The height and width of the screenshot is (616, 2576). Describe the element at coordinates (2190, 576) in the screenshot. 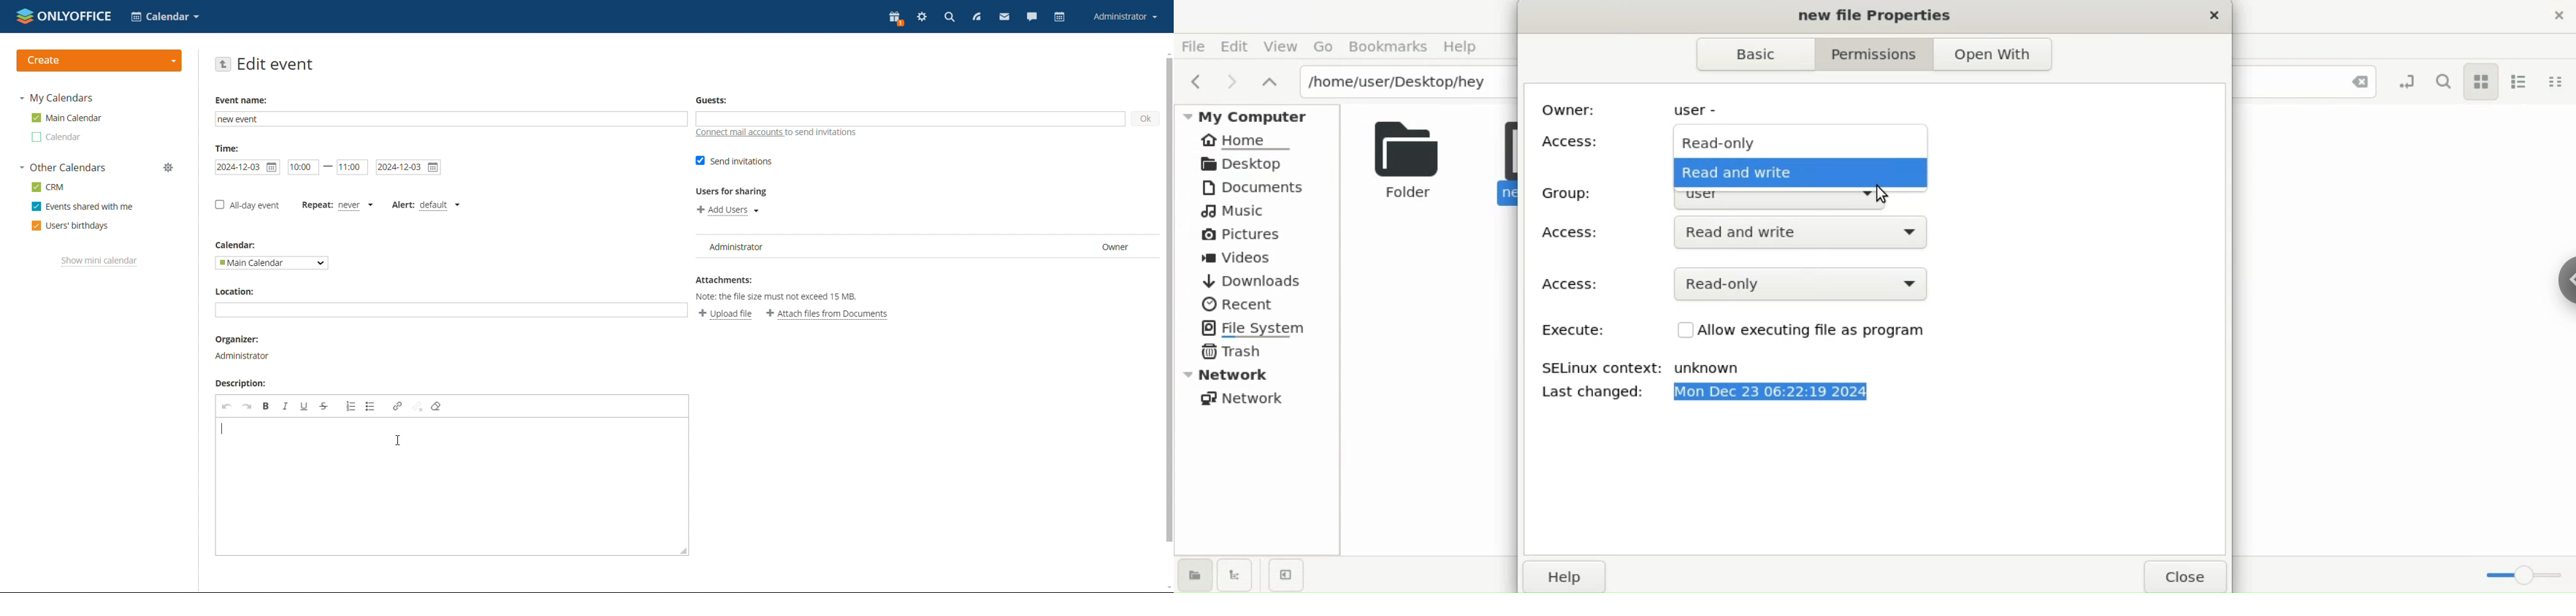

I see `close` at that location.